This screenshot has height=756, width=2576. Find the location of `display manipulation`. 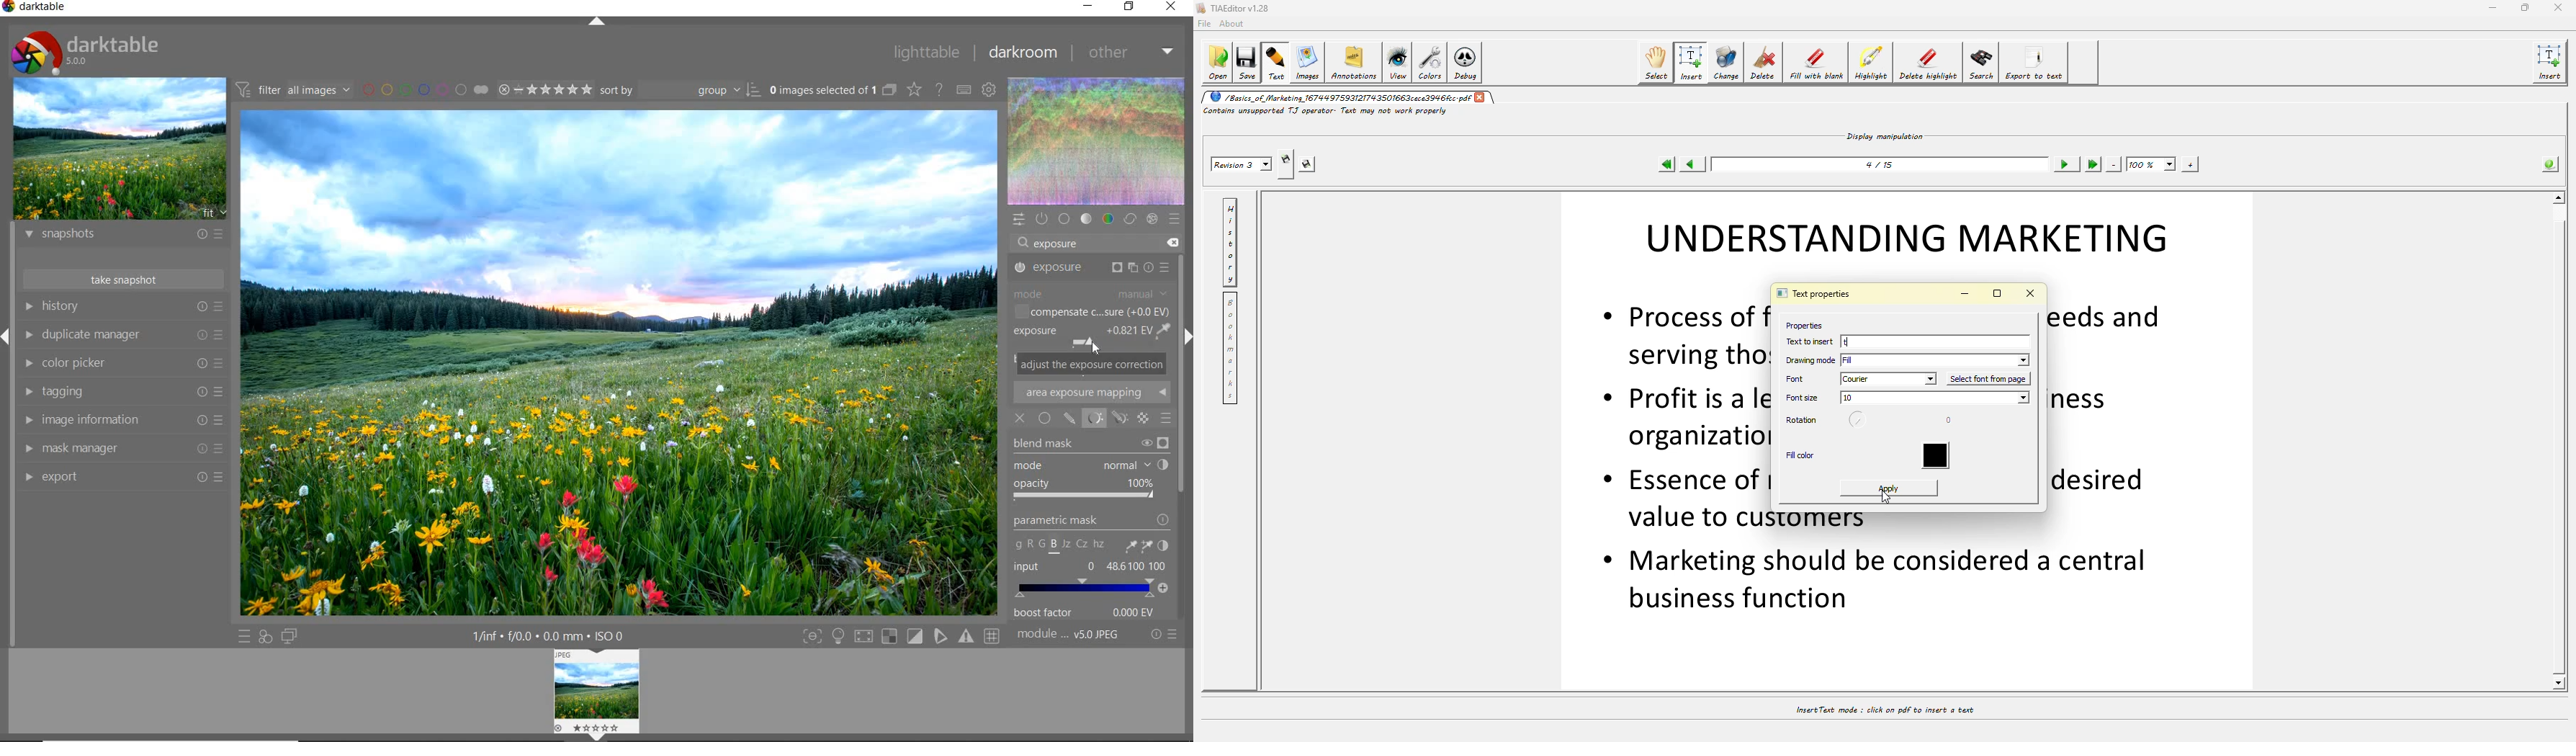

display manipulation is located at coordinates (1887, 135).